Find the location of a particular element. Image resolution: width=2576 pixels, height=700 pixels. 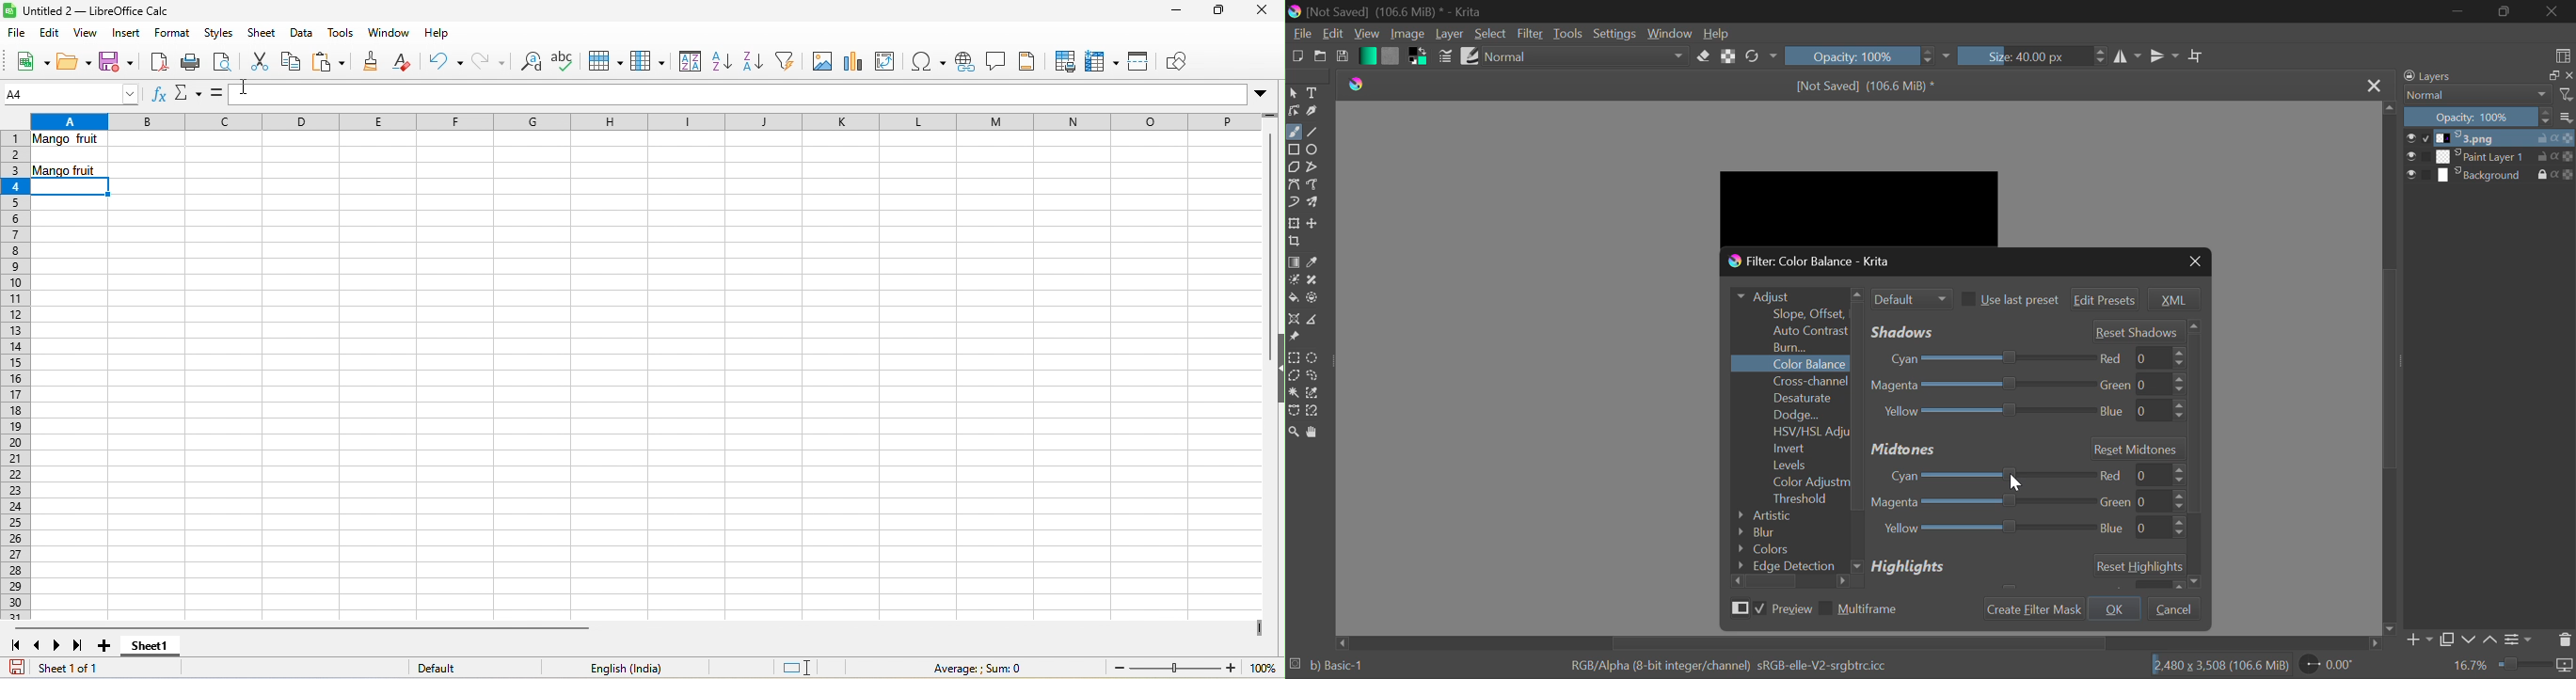

function wizard is located at coordinates (162, 98).